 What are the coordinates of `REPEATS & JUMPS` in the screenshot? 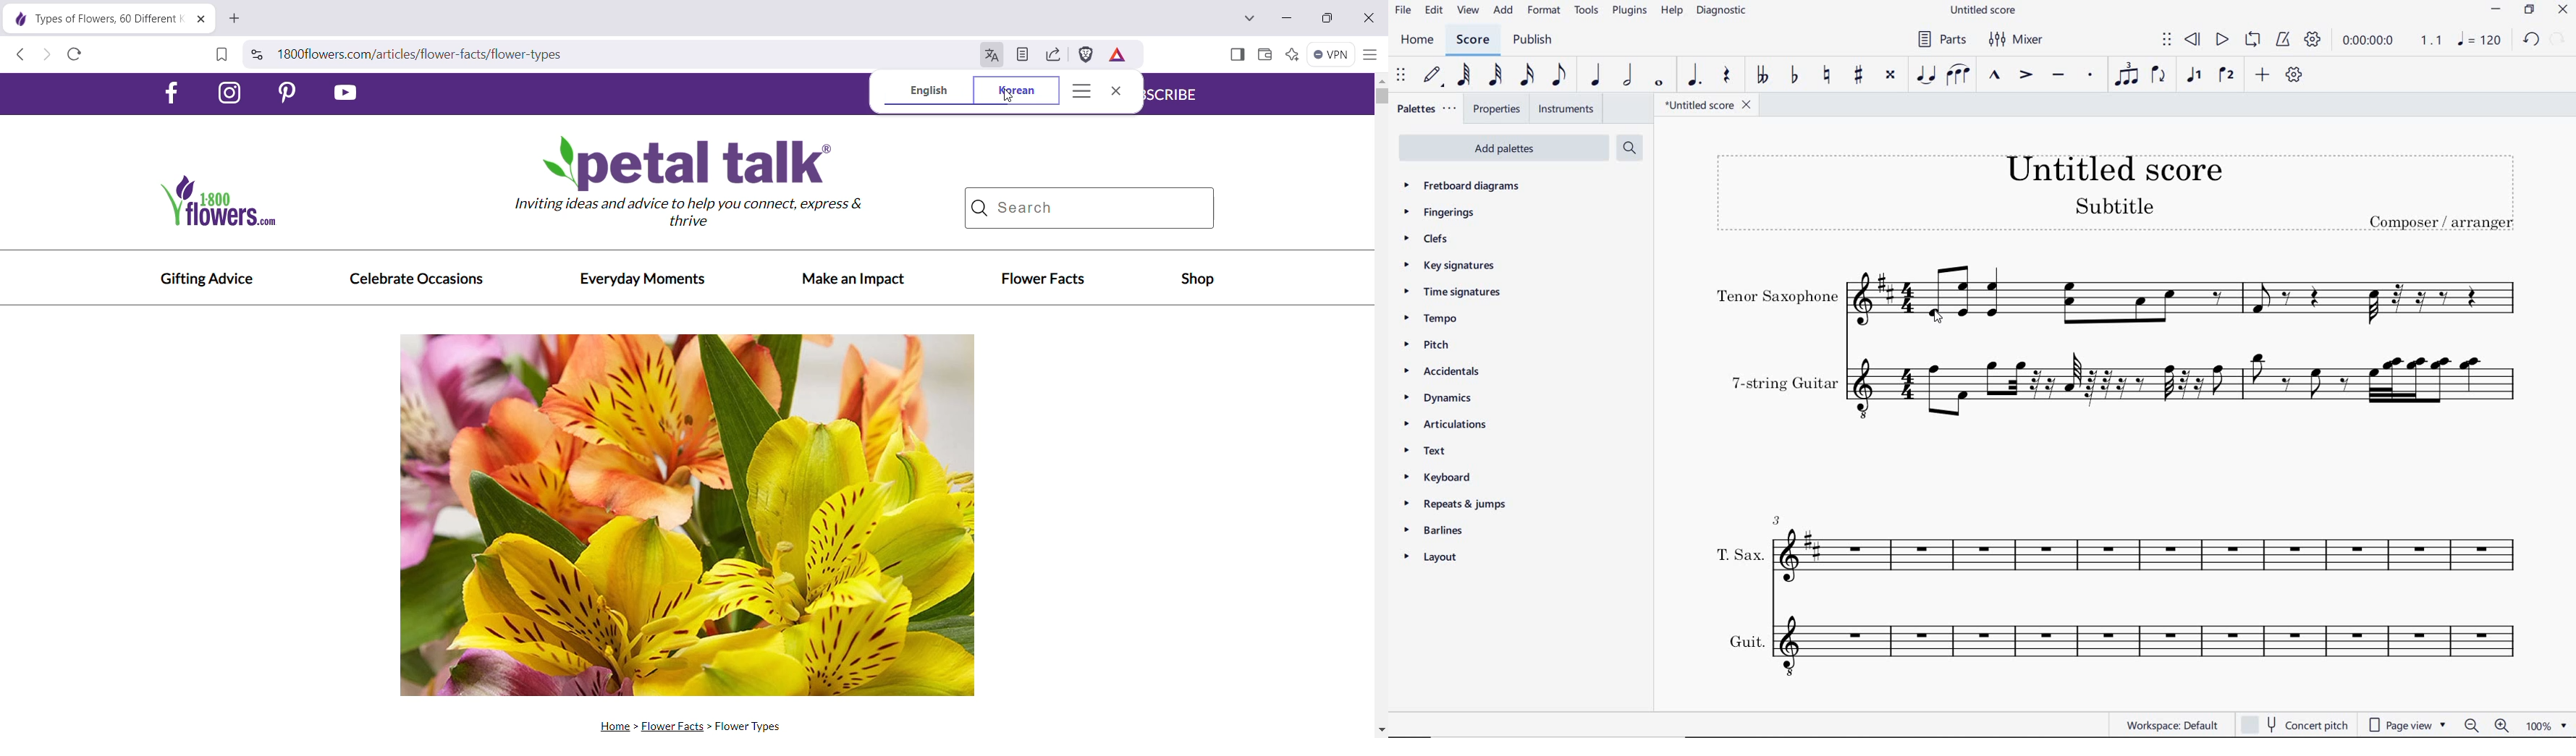 It's located at (1457, 506).